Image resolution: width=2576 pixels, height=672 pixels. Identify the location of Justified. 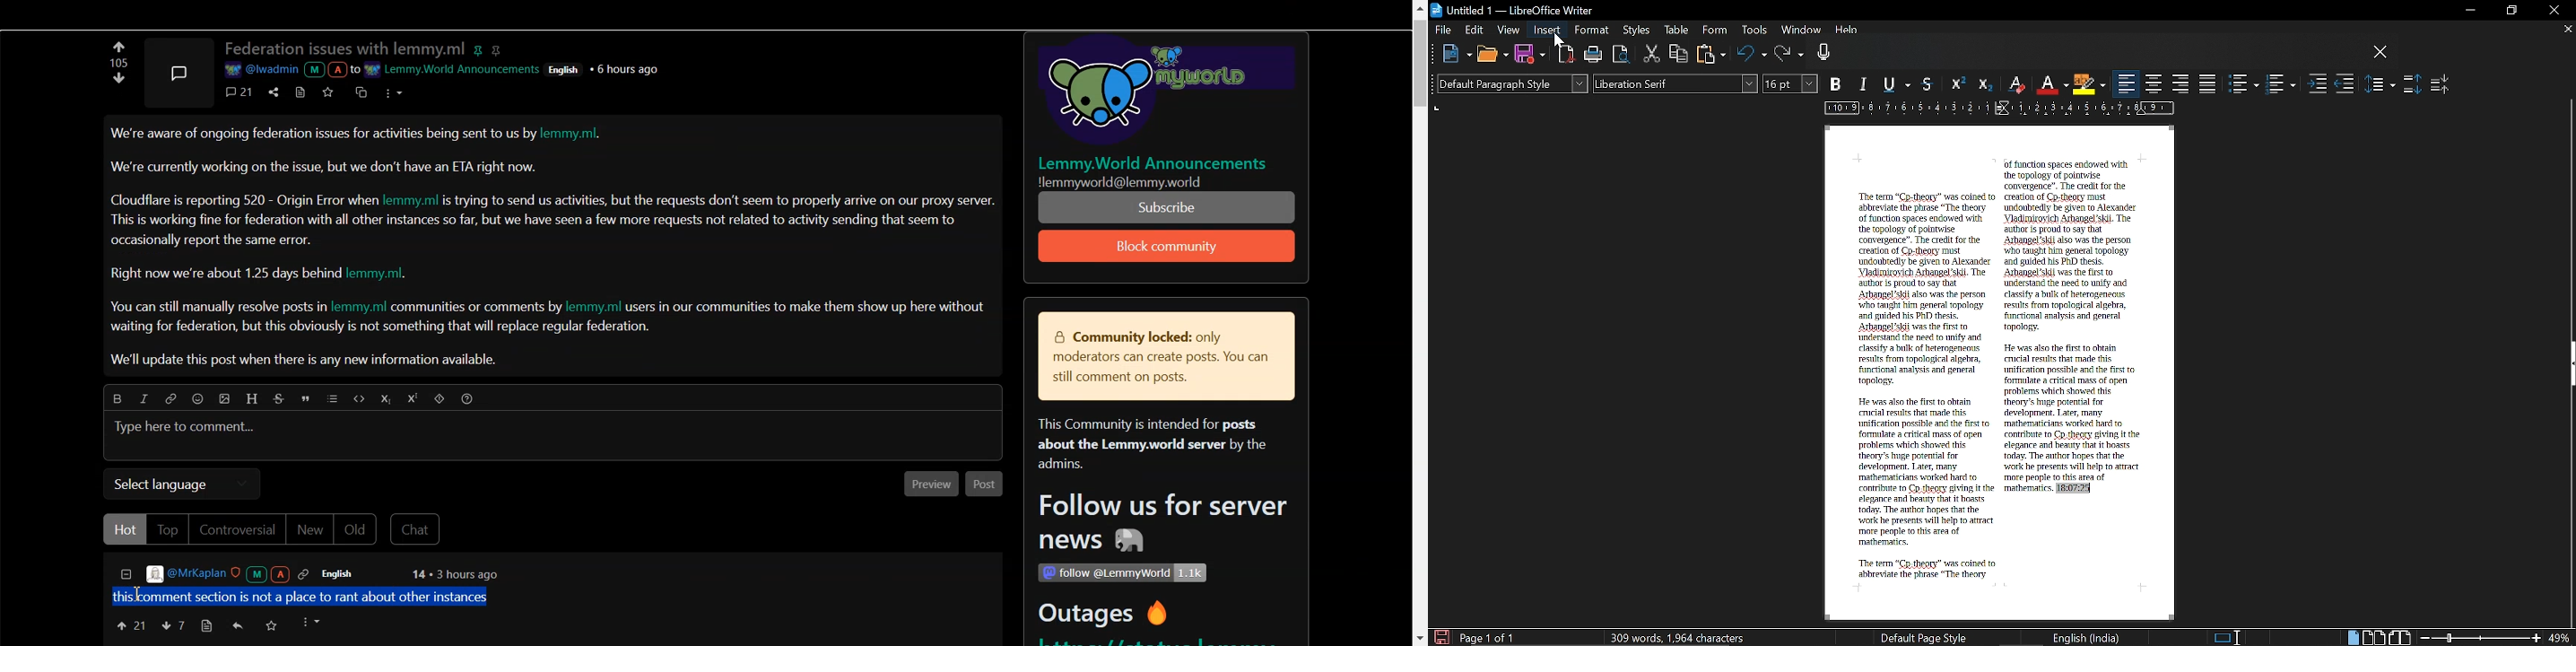
(2208, 83).